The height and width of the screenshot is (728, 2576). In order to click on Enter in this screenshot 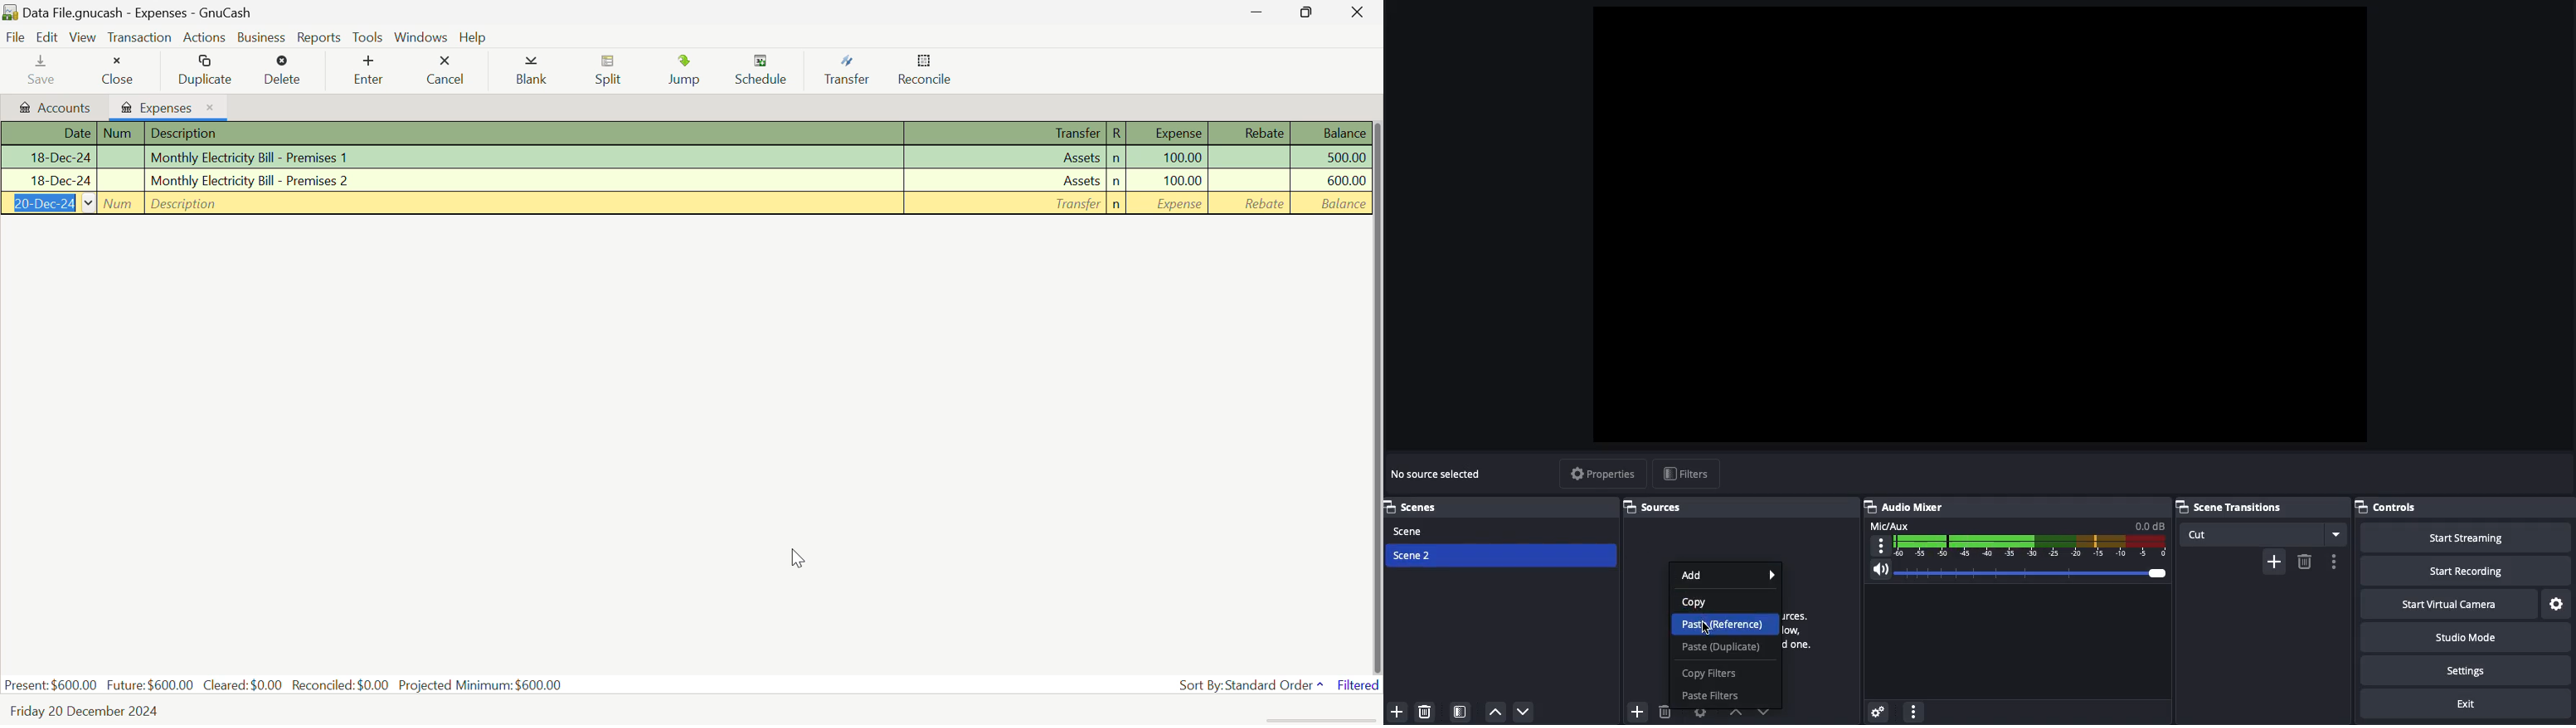, I will do `click(372, 70)`.